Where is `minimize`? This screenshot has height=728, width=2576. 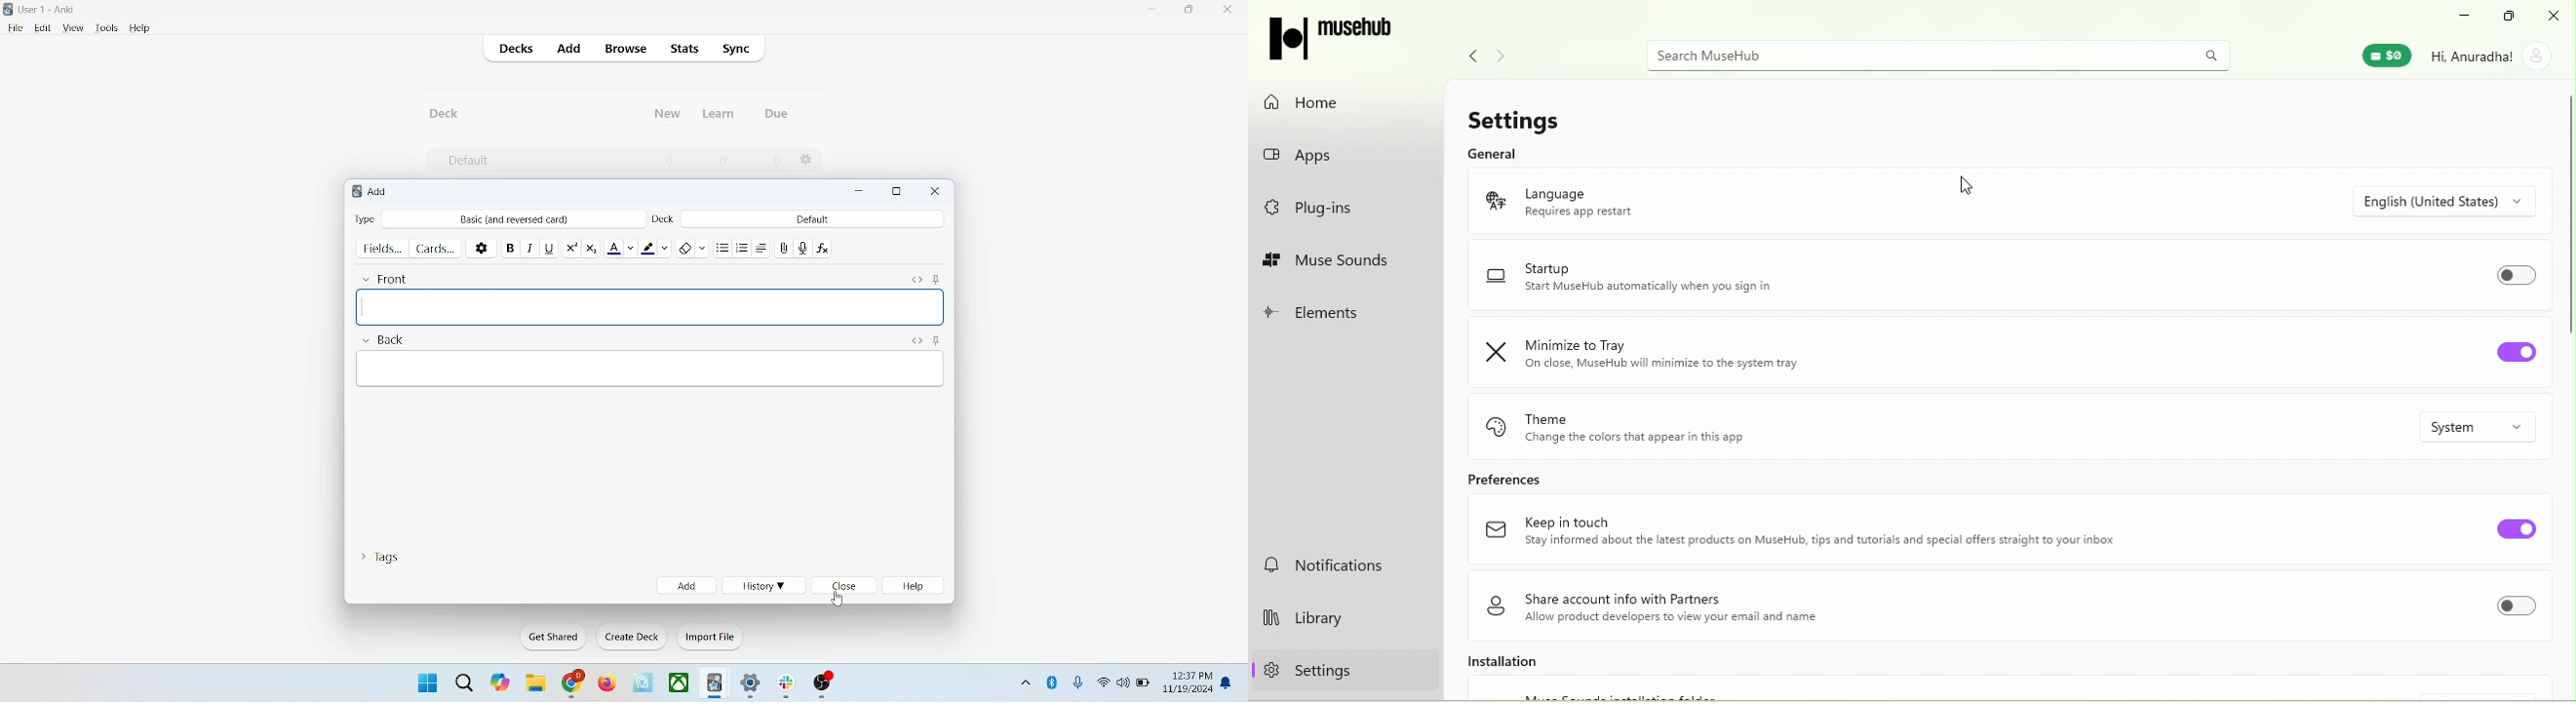 minimize is located at coordinates (2463, 15).